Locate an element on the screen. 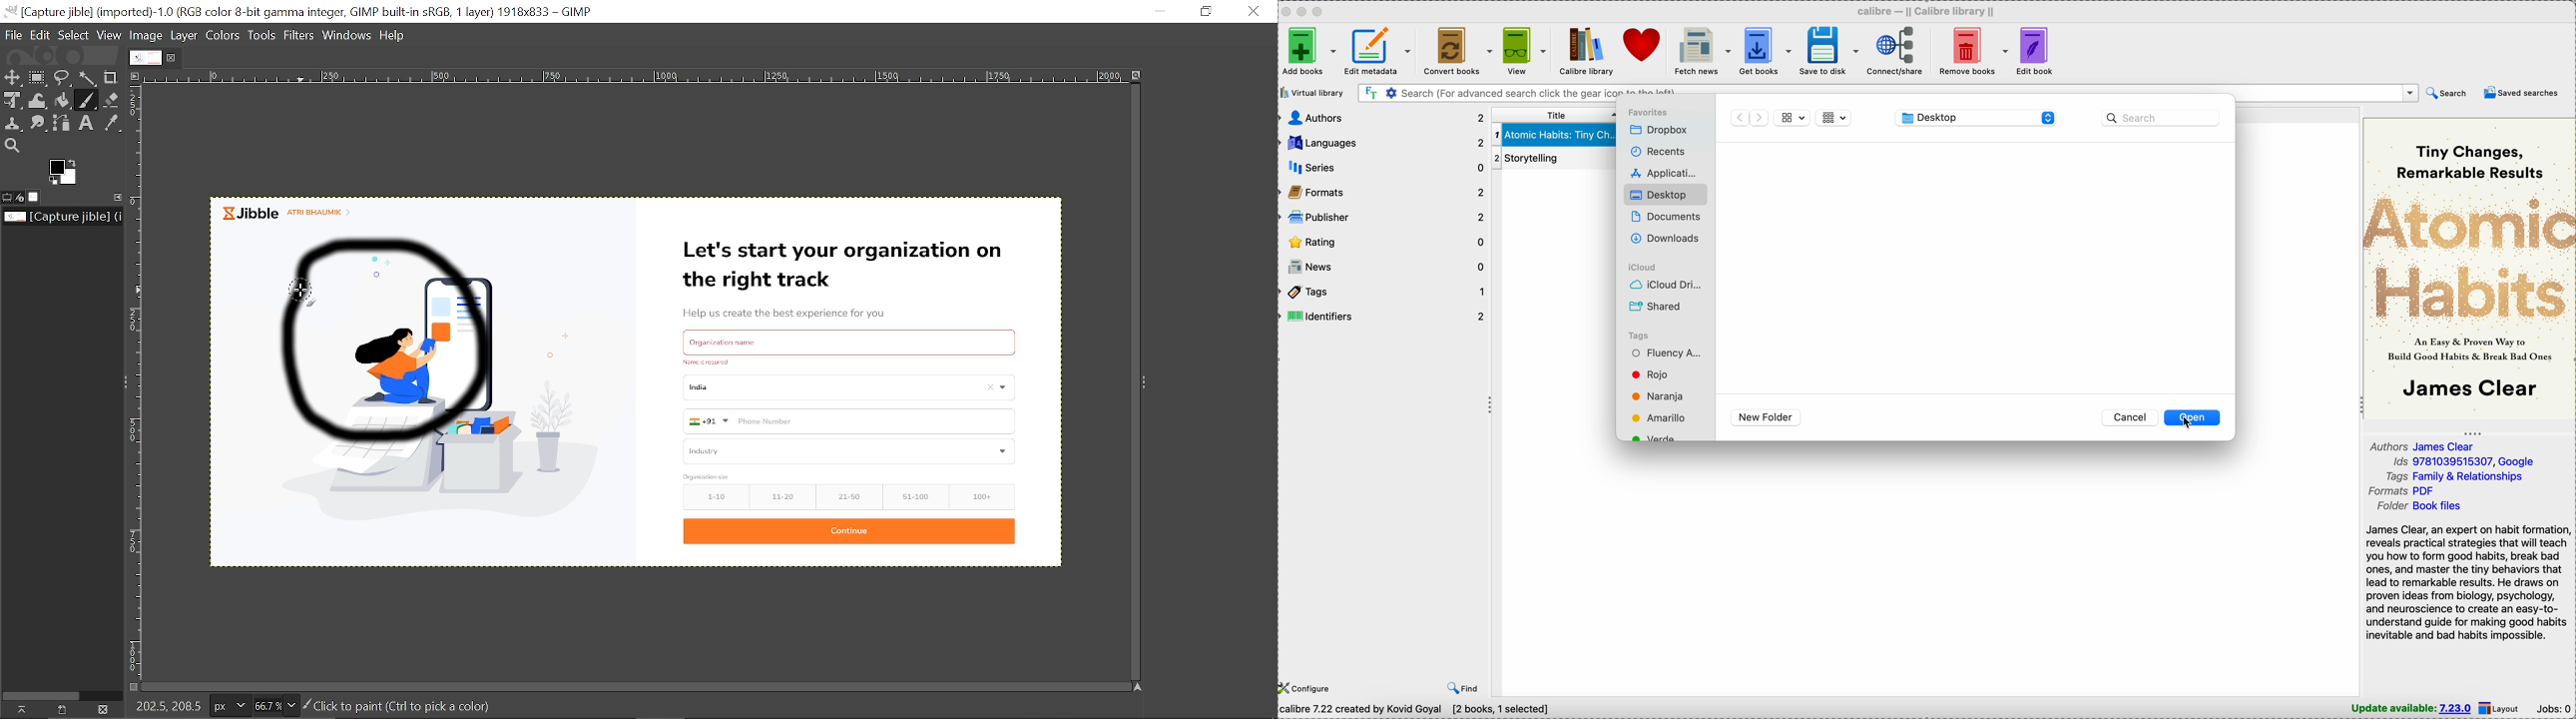 Image resolution: width=2576 pixels, height=728 pixels. book cover preview is located at coordinates (2468, 268).